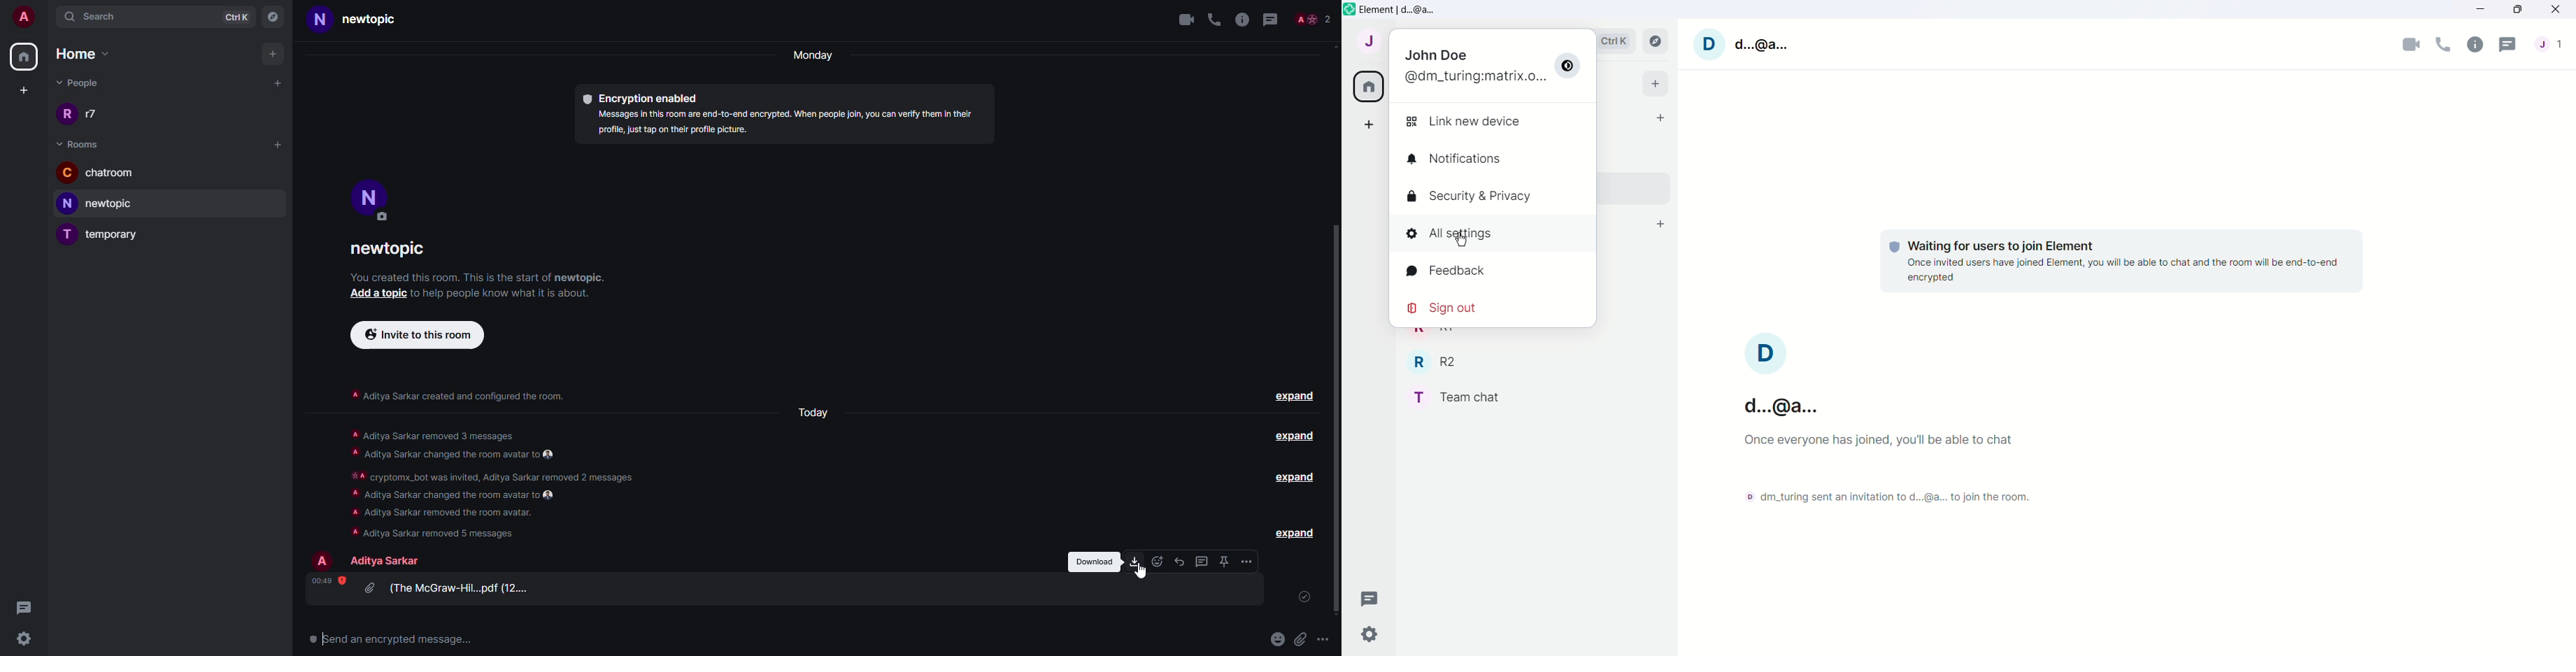 Image resolution: width=2576 pixels, height=672 pixels. I want to click on Close, so click(2558, 9).